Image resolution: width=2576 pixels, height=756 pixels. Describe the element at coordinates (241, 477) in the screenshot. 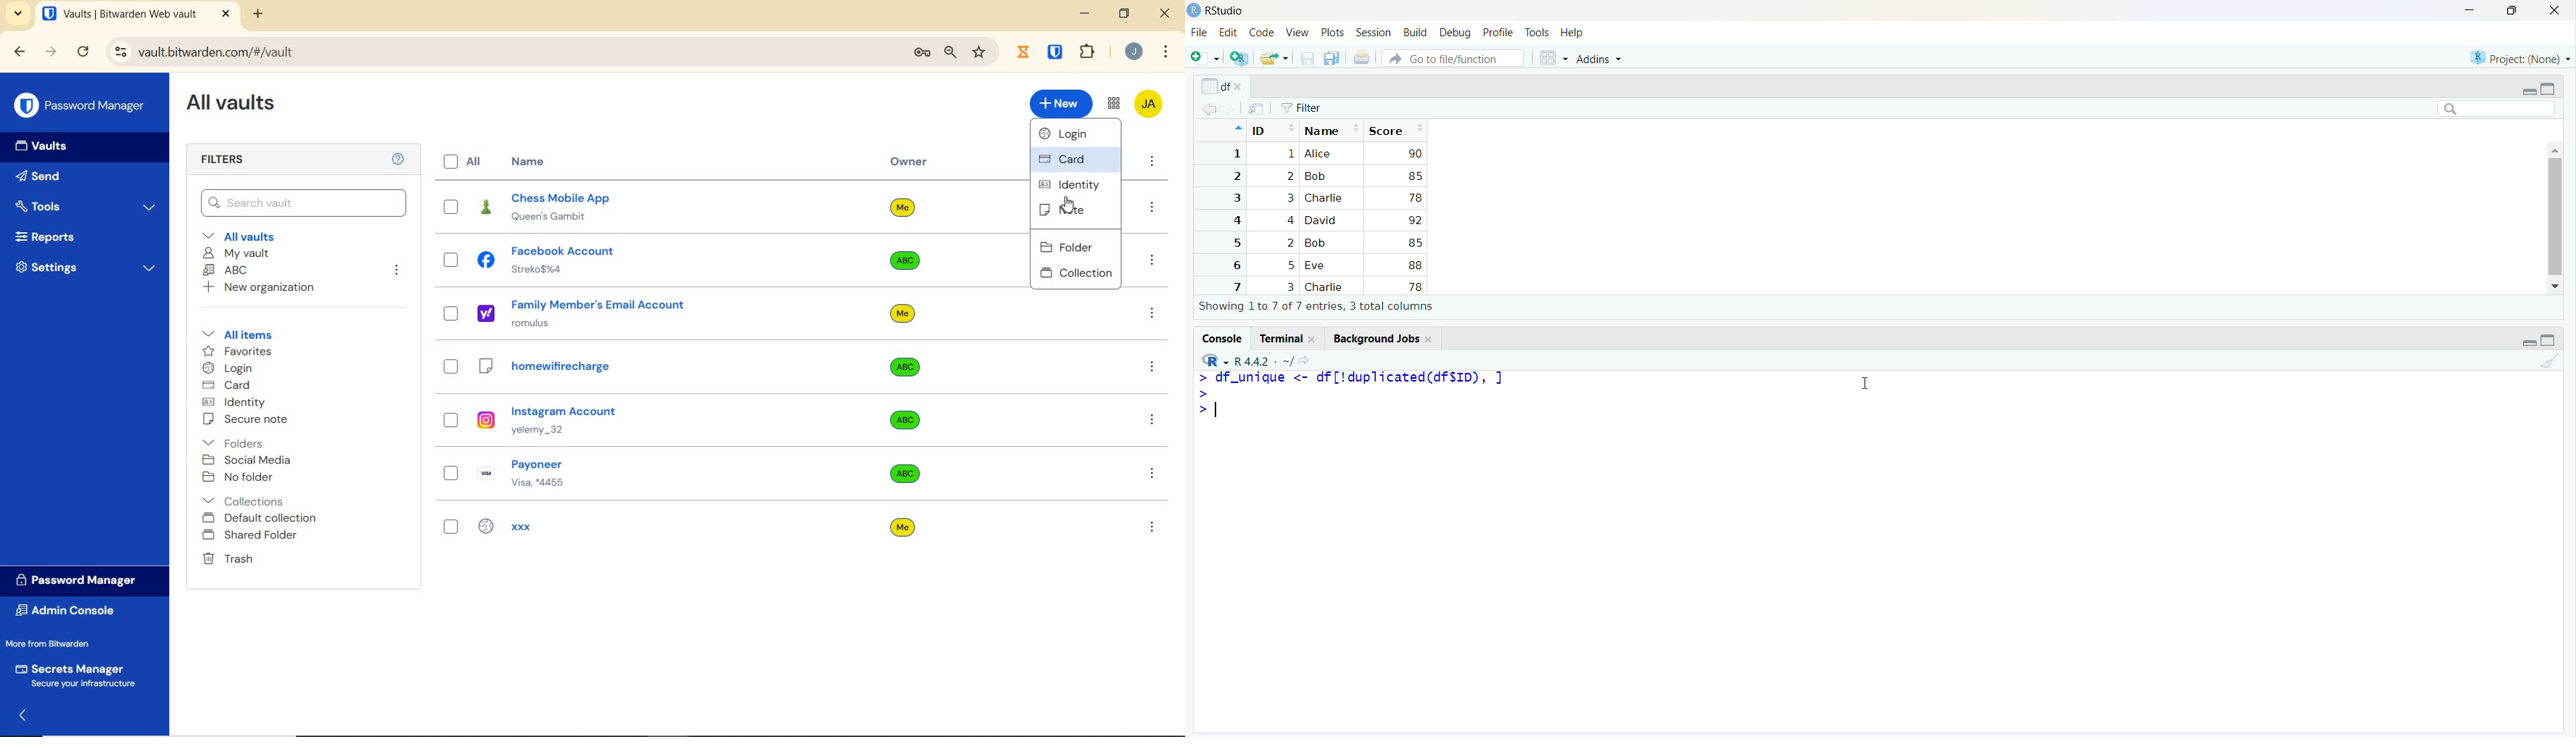

I see `No folder` at that location.